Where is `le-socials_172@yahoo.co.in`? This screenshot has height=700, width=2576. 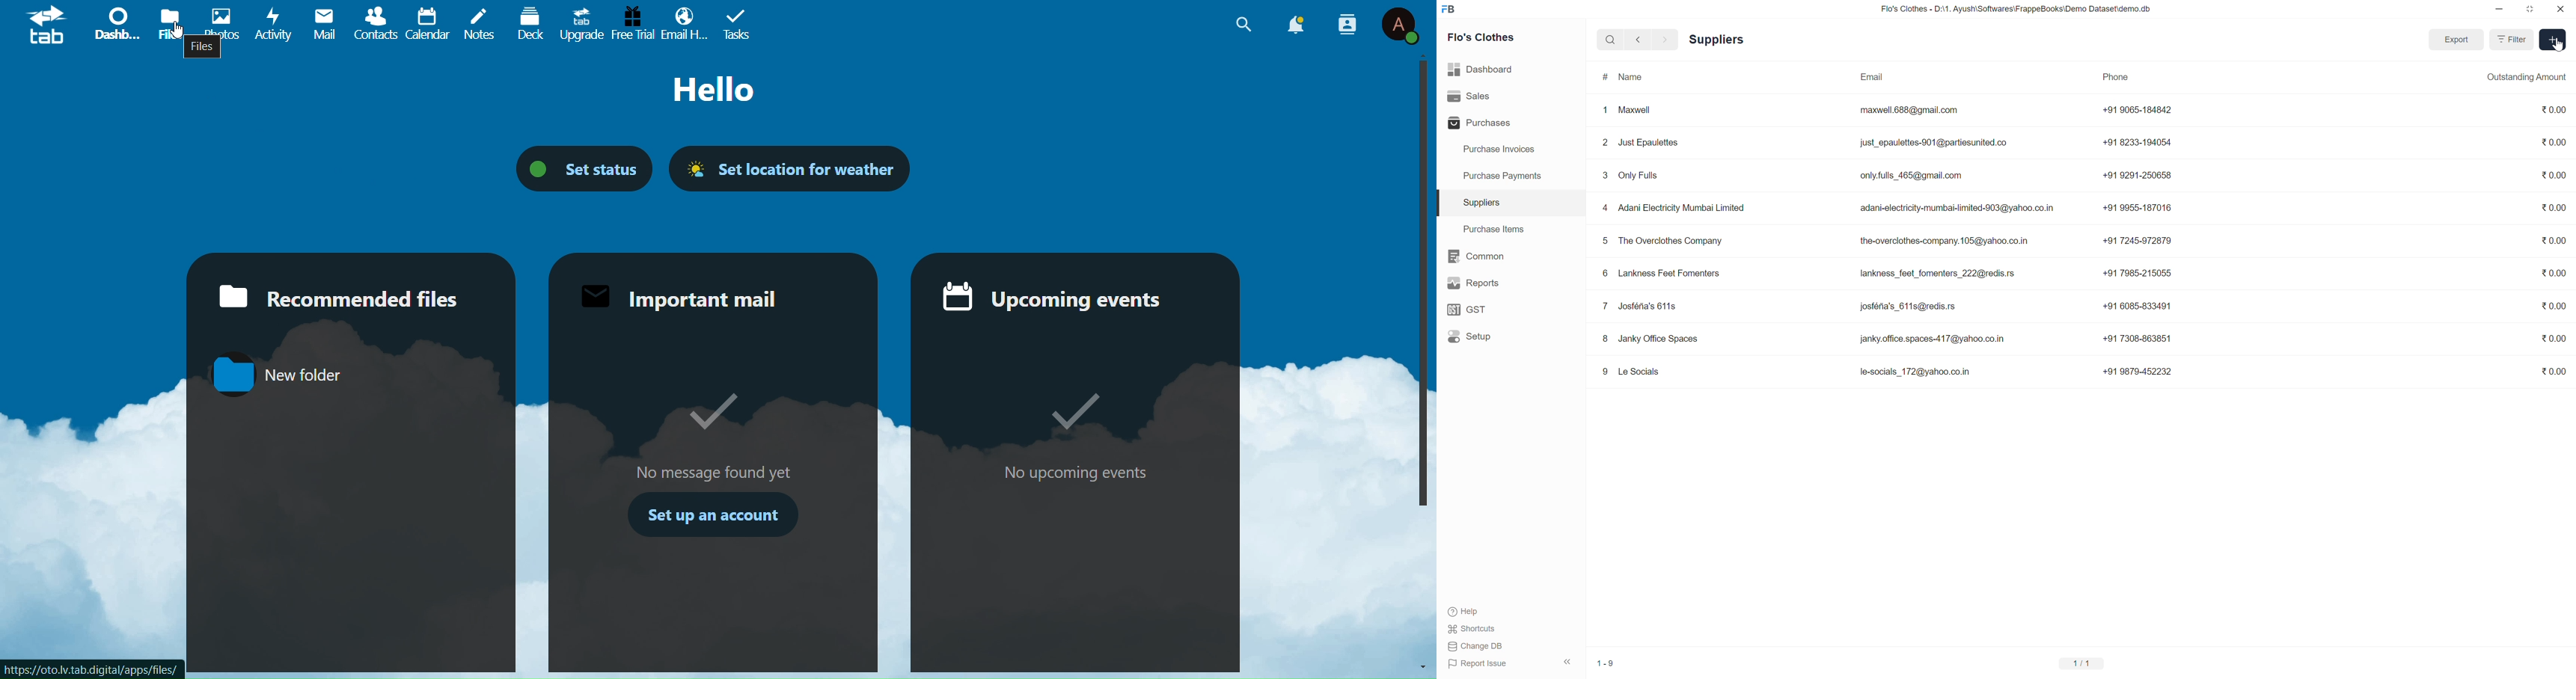
le-socials_172@yahoo.co.in is located at coordinates (1917, 372).